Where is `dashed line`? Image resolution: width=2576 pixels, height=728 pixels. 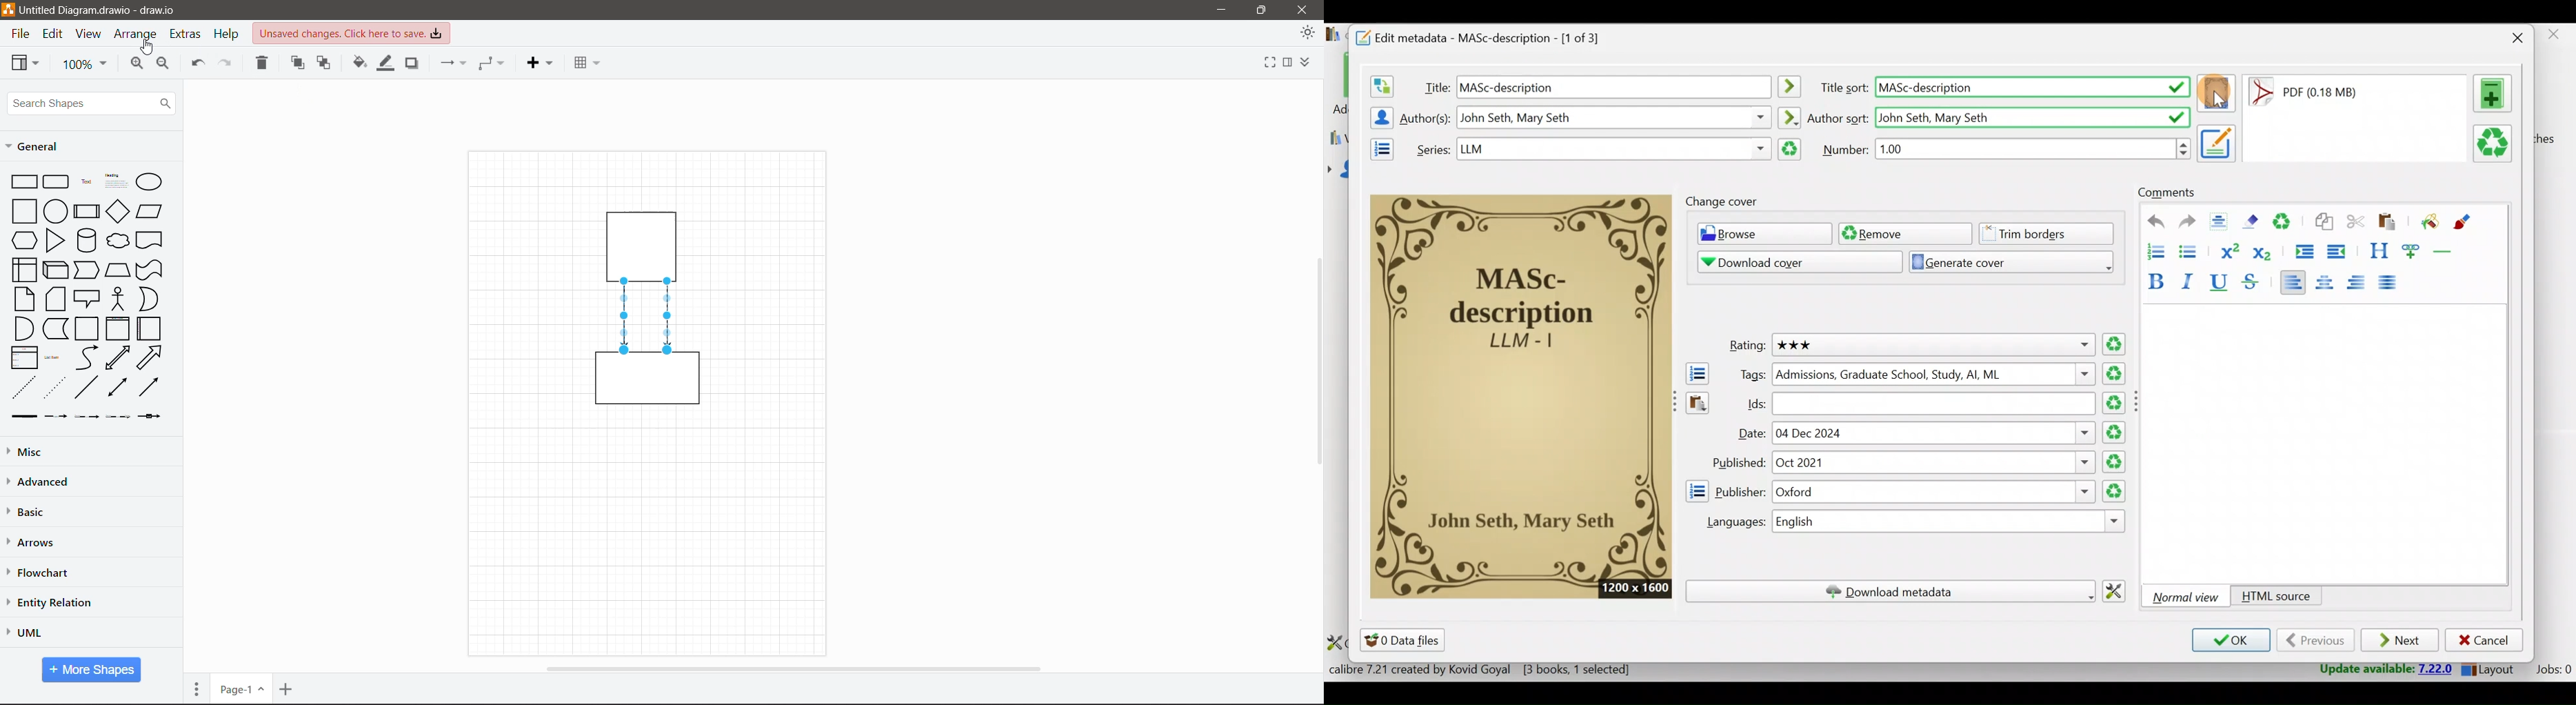
dashed line is located at coordinates (24, 387).